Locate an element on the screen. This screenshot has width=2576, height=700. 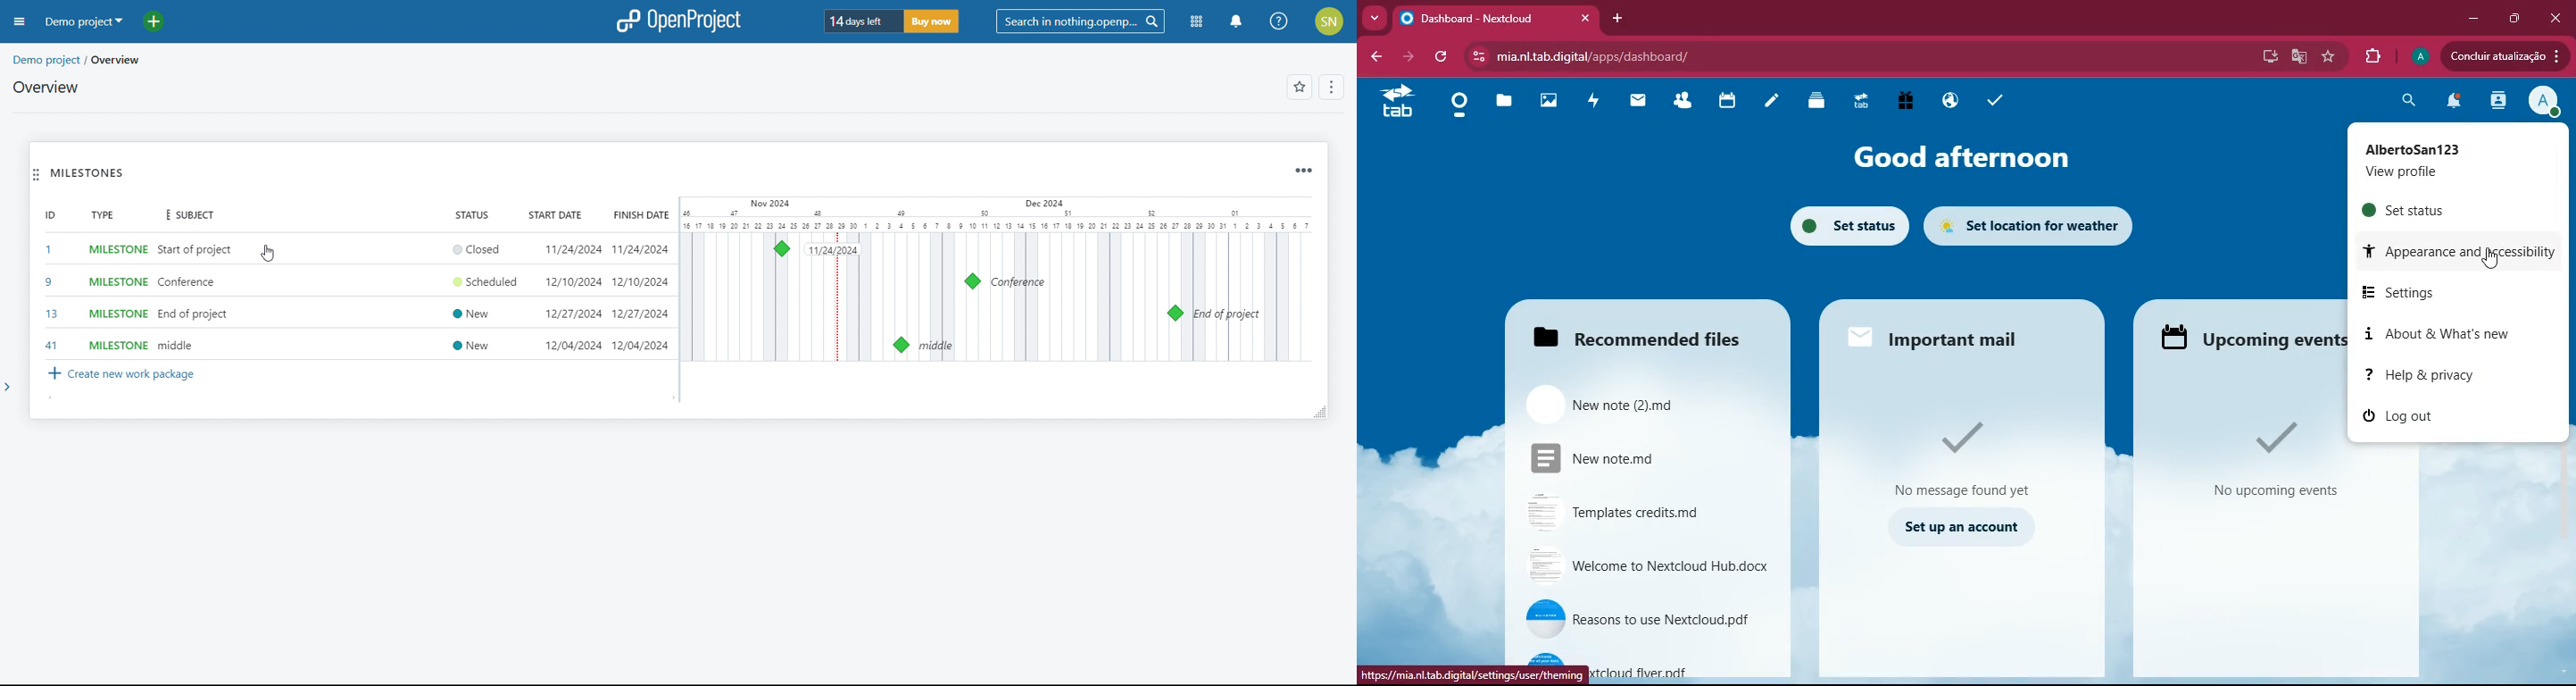
set status is located at coordinates (2455, 208).